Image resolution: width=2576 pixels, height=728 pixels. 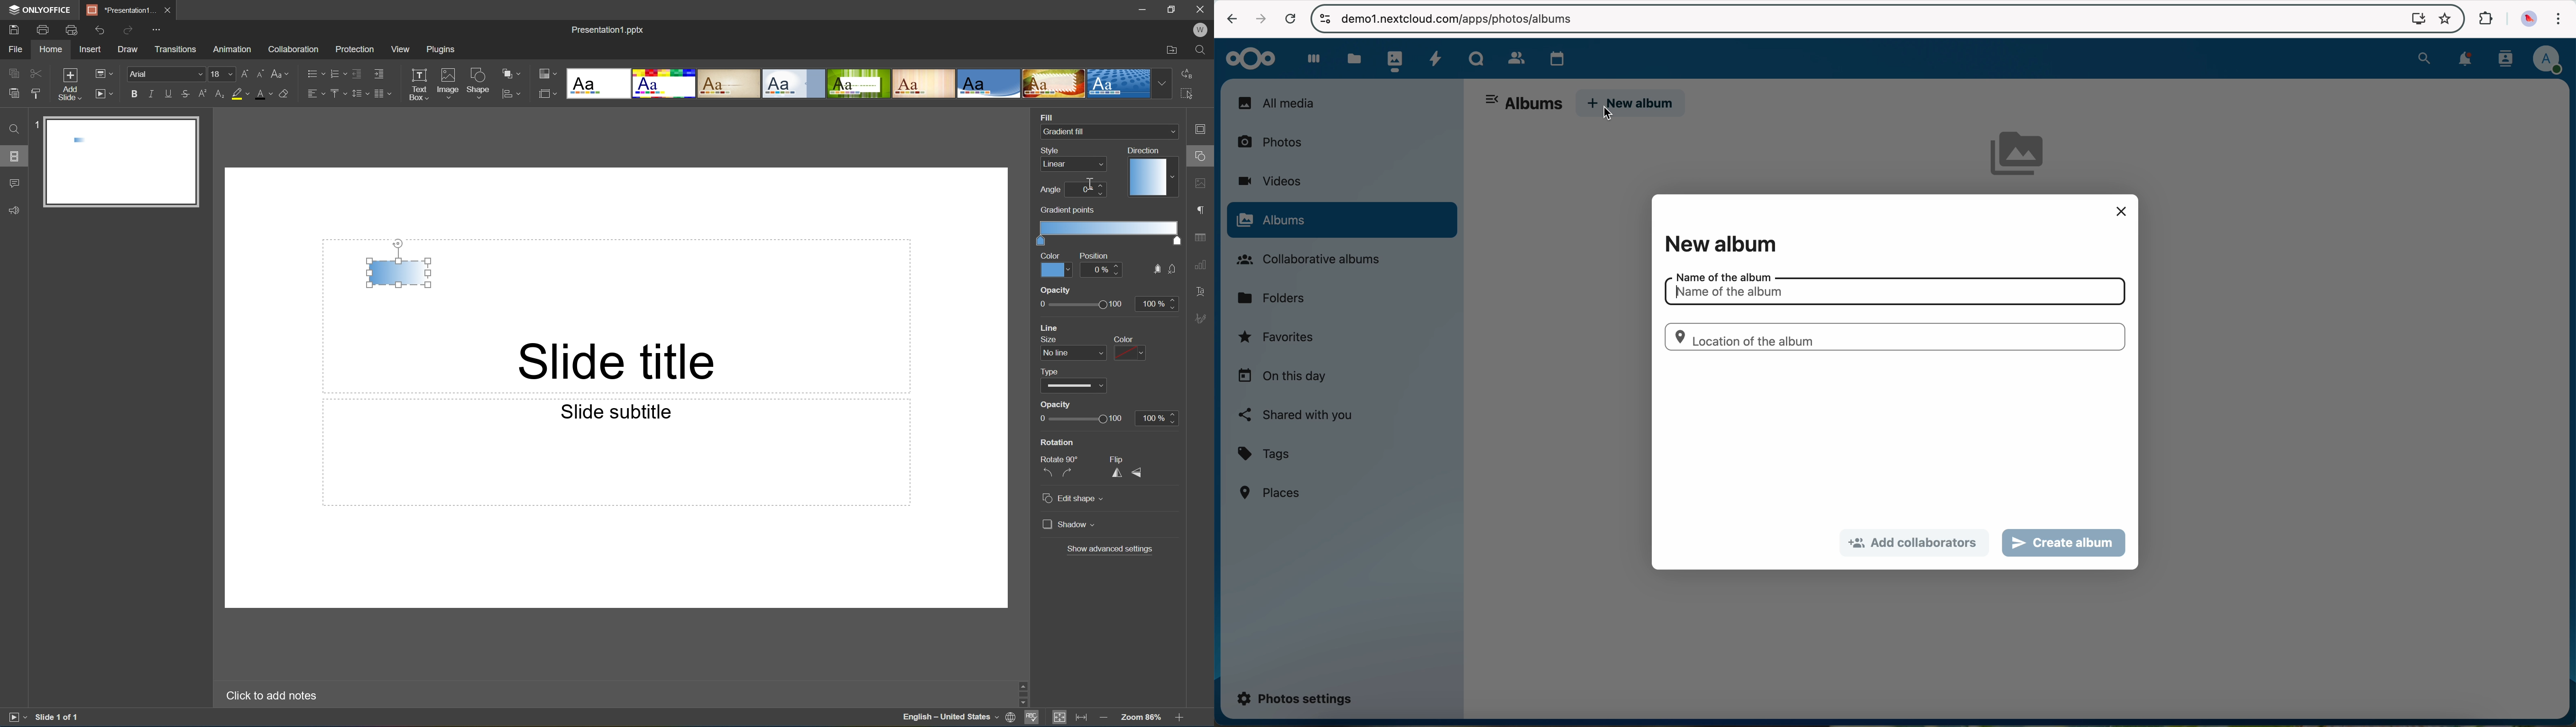 What do you see at coordinates (1720, 244) in the screenshot?
I see `new album` at bounding box center [1720, 244].